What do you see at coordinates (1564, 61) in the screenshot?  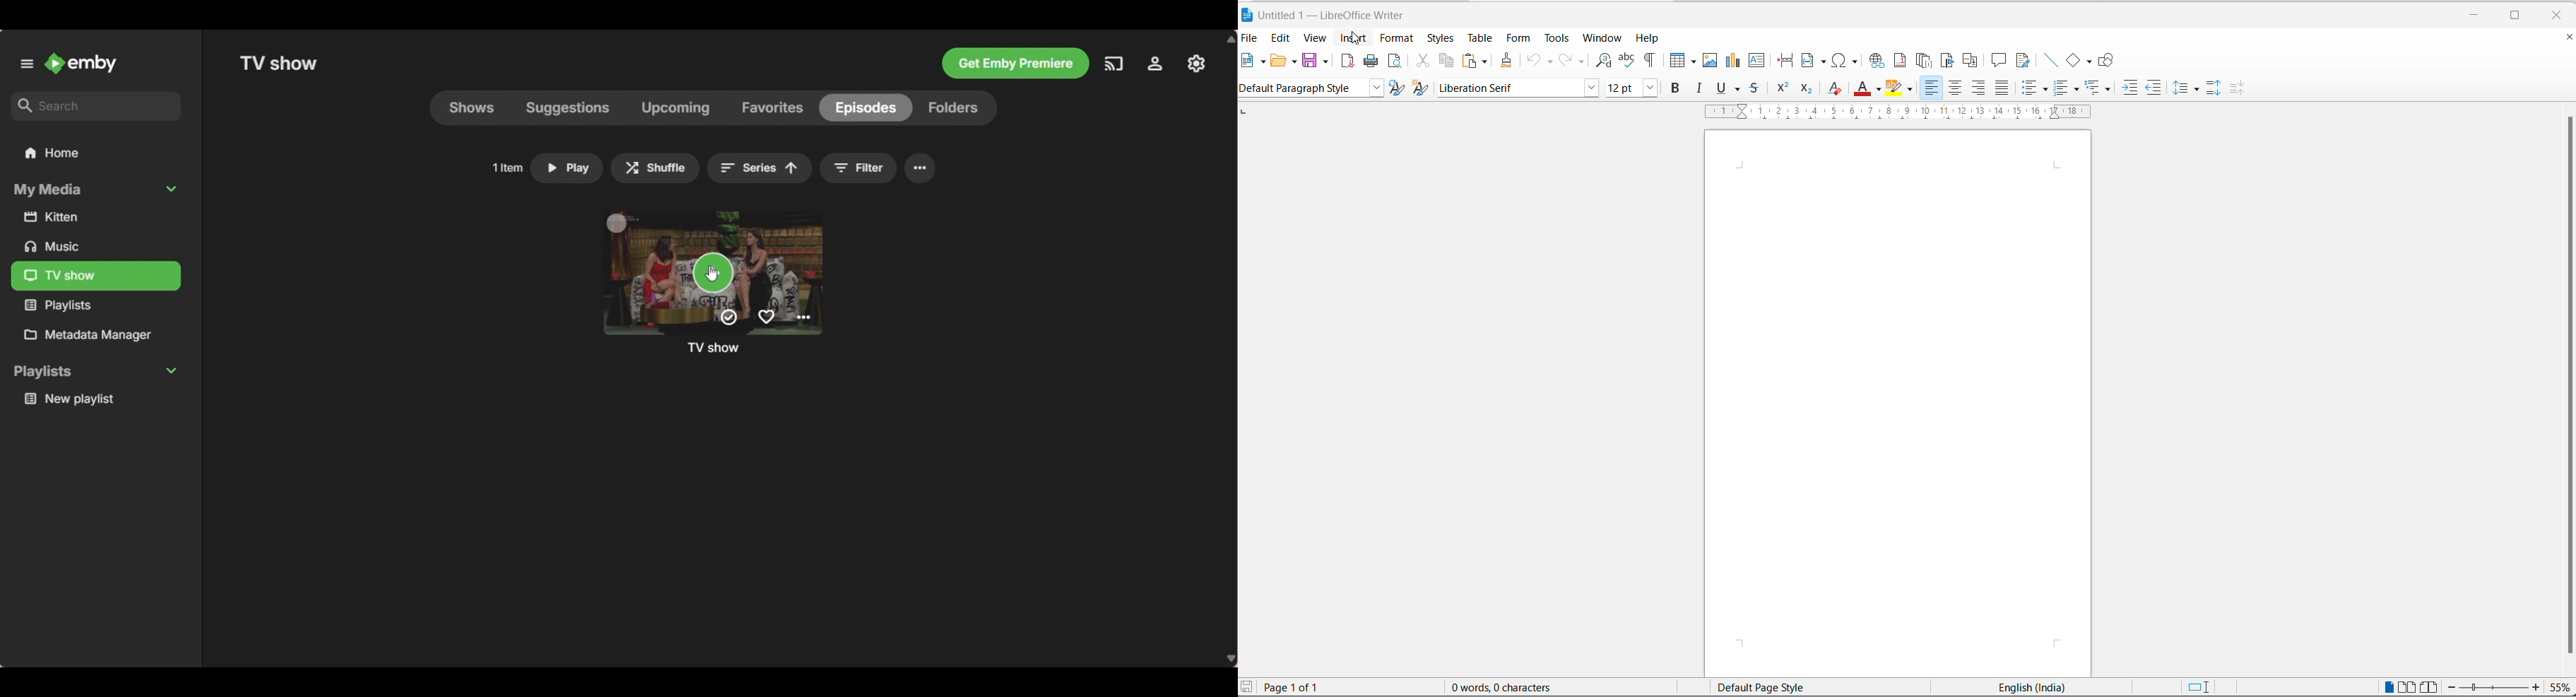 I see `redo` at bounding box center [1564, 61].